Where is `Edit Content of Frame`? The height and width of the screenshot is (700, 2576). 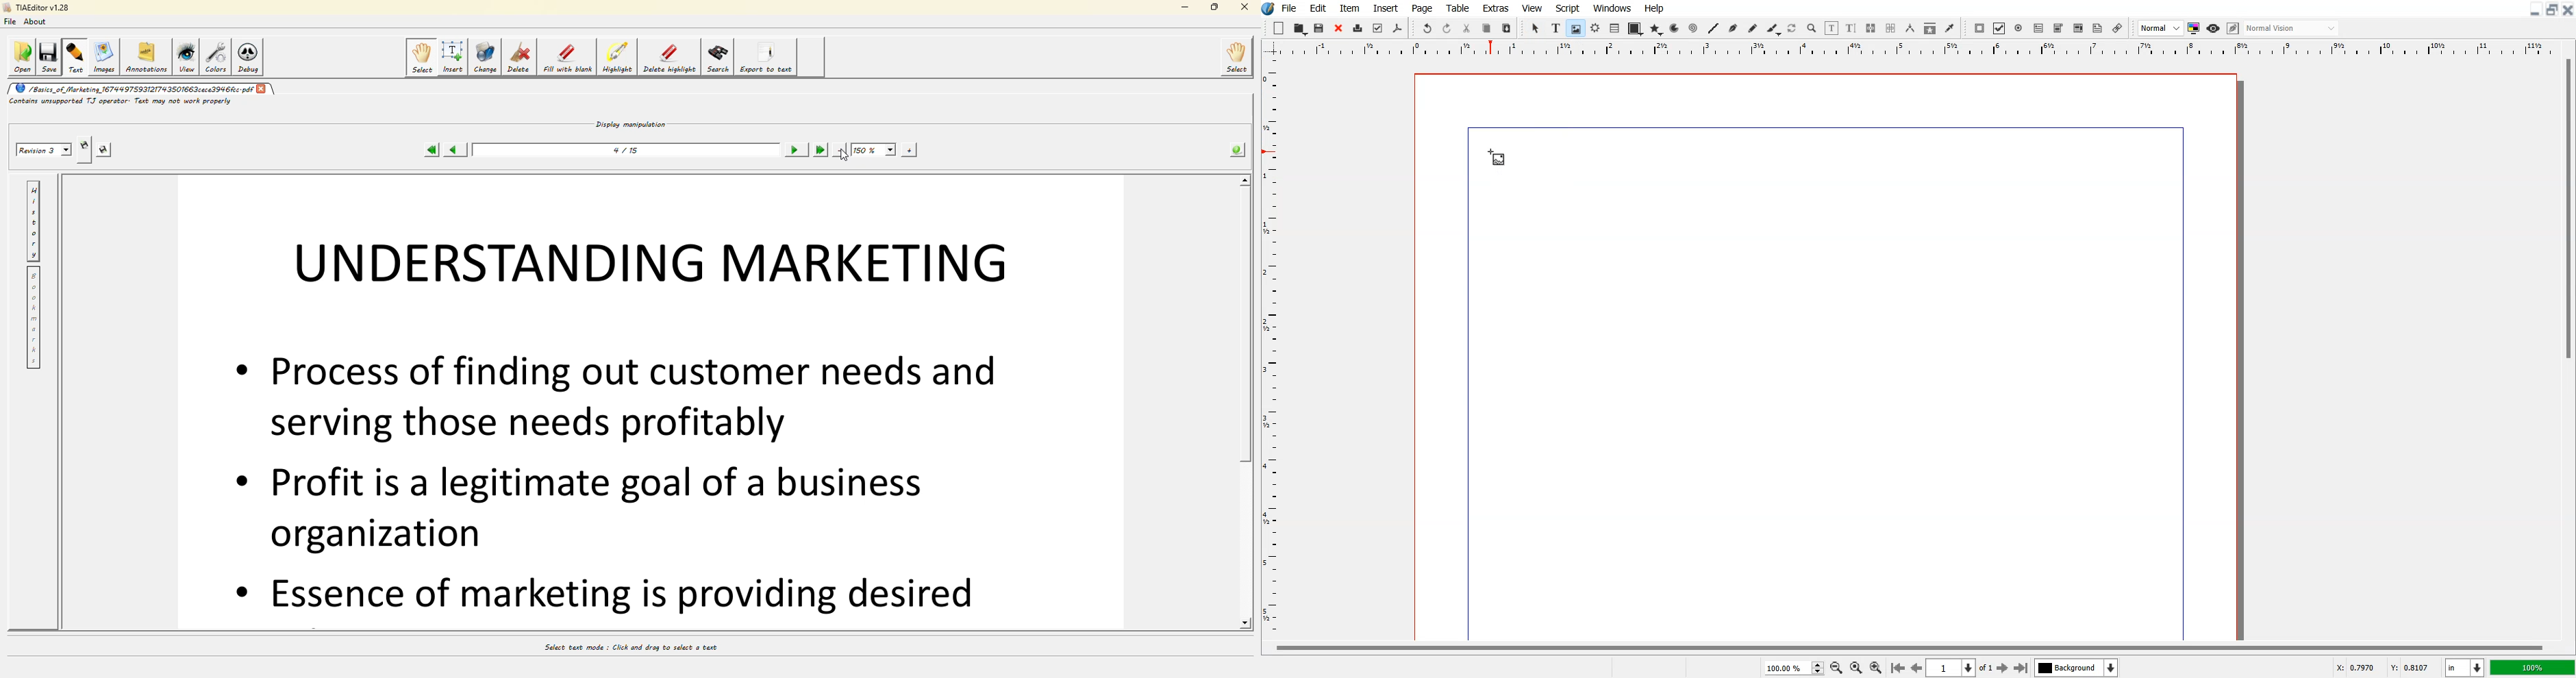 Edit Content of Frame is located at coordinates (1832, 28).